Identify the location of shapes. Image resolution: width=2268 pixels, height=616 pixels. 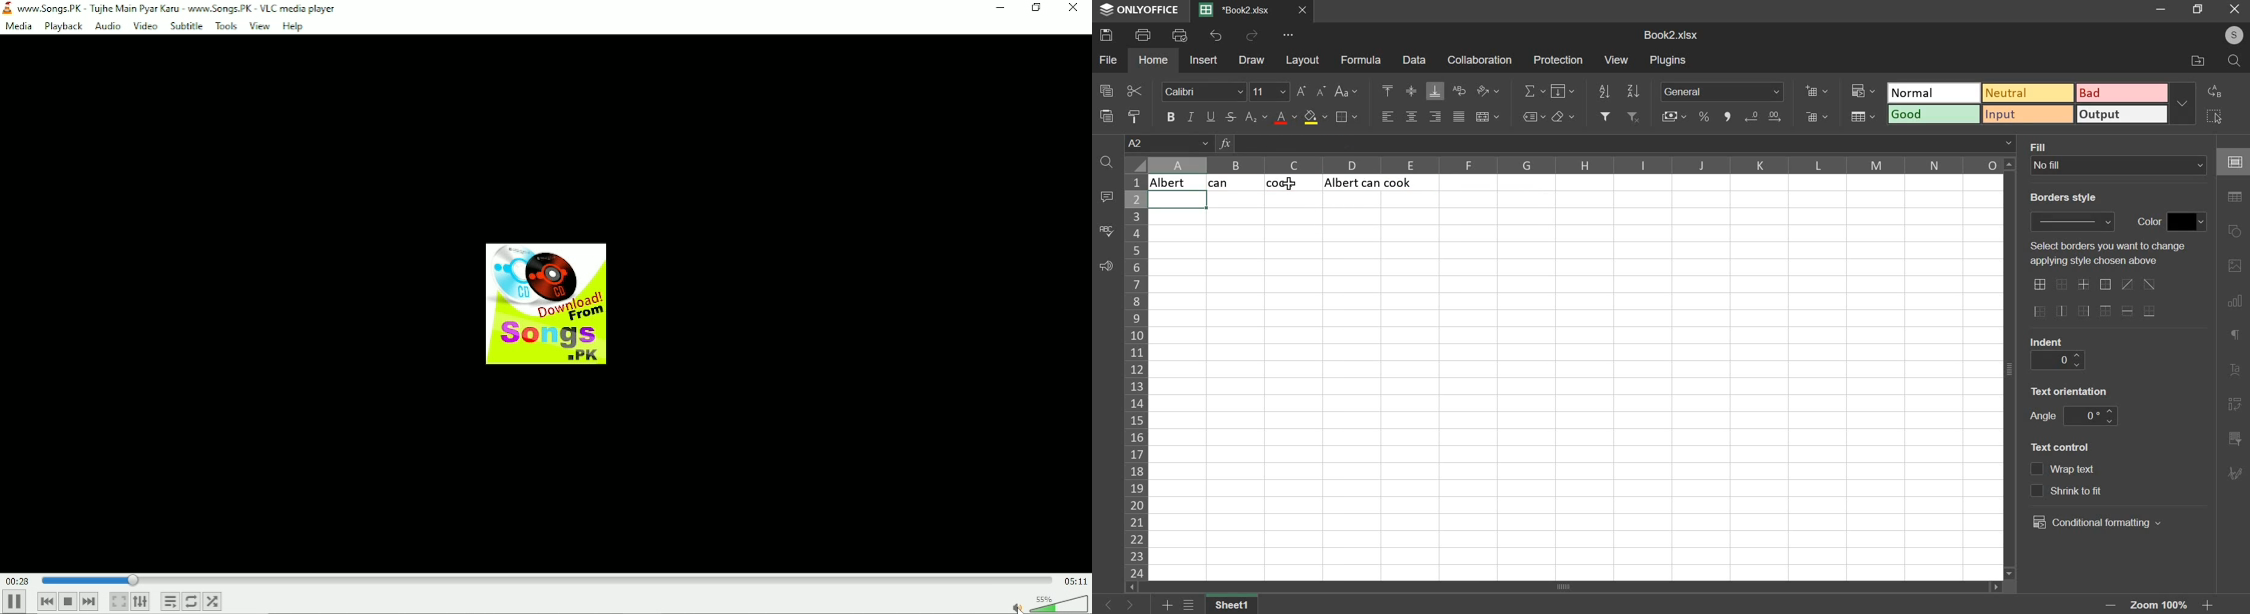
(2237, 232).